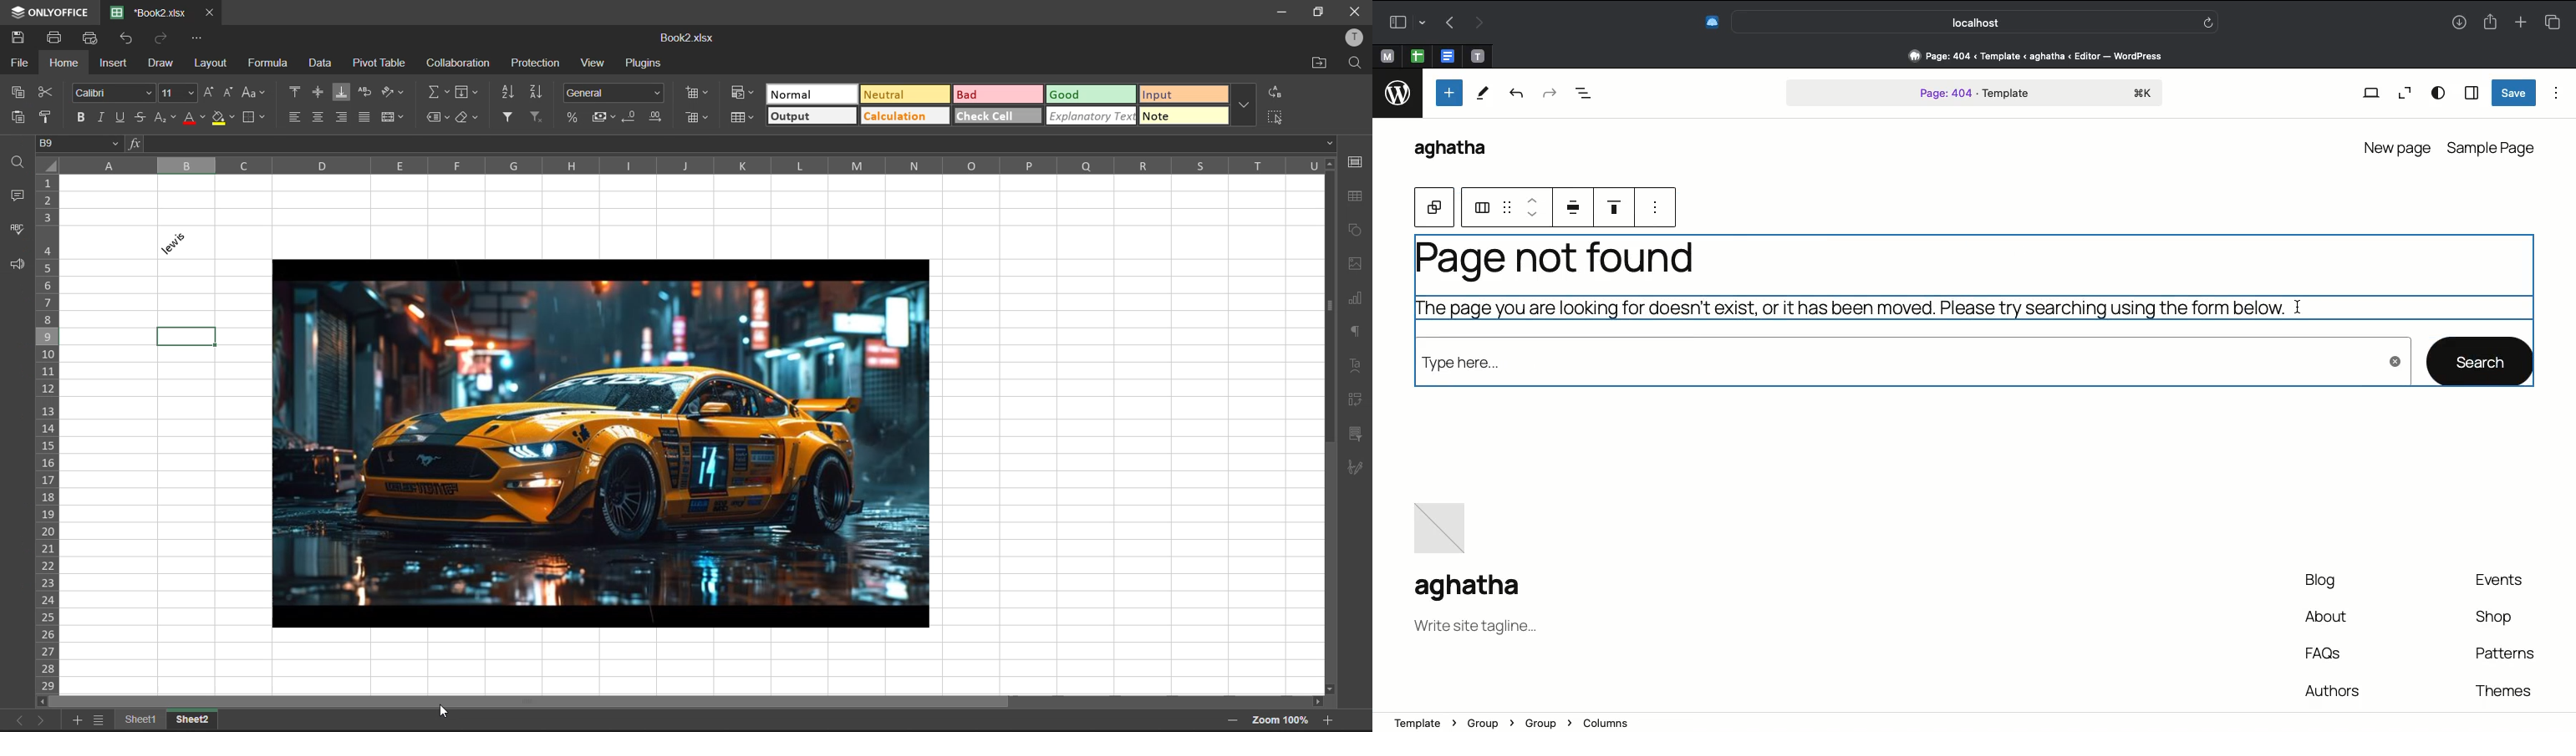 The image size is (2576, 756). I want to click on open tab, google docs, so click(1446, 57).